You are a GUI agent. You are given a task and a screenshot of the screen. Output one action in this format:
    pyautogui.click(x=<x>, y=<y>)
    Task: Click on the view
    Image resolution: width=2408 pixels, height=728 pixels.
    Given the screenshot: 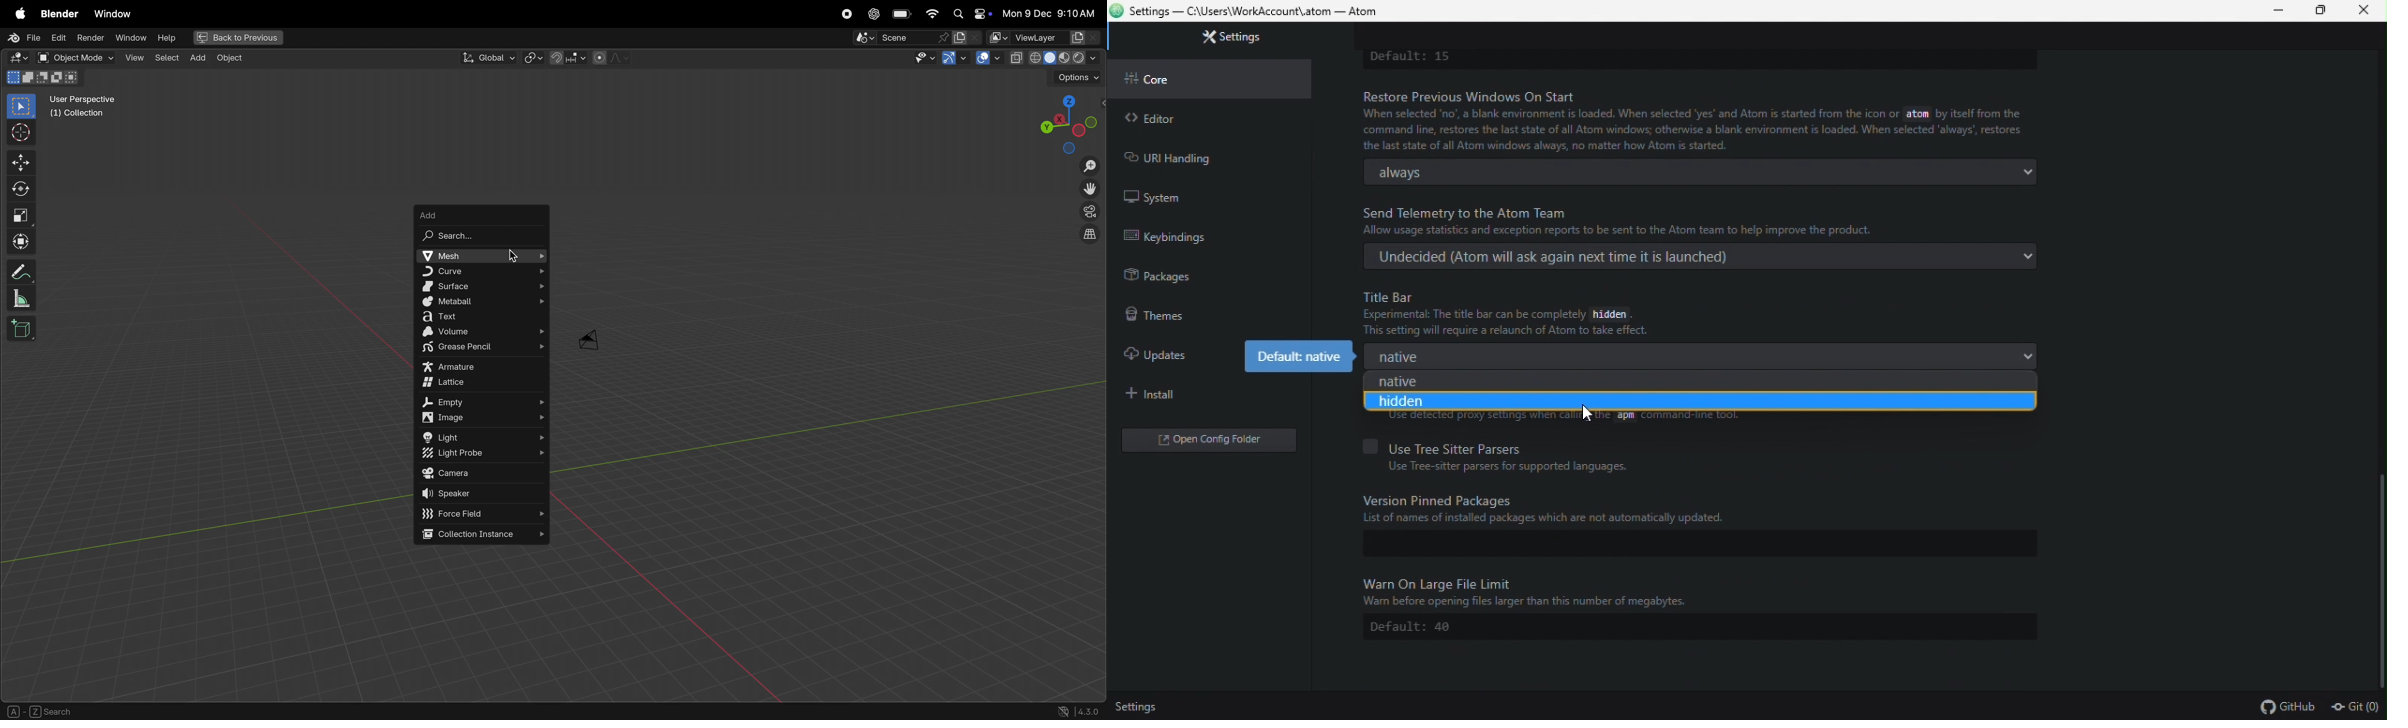 What is the action you would take?
    pyautogui.click(x=134, y=57)
    